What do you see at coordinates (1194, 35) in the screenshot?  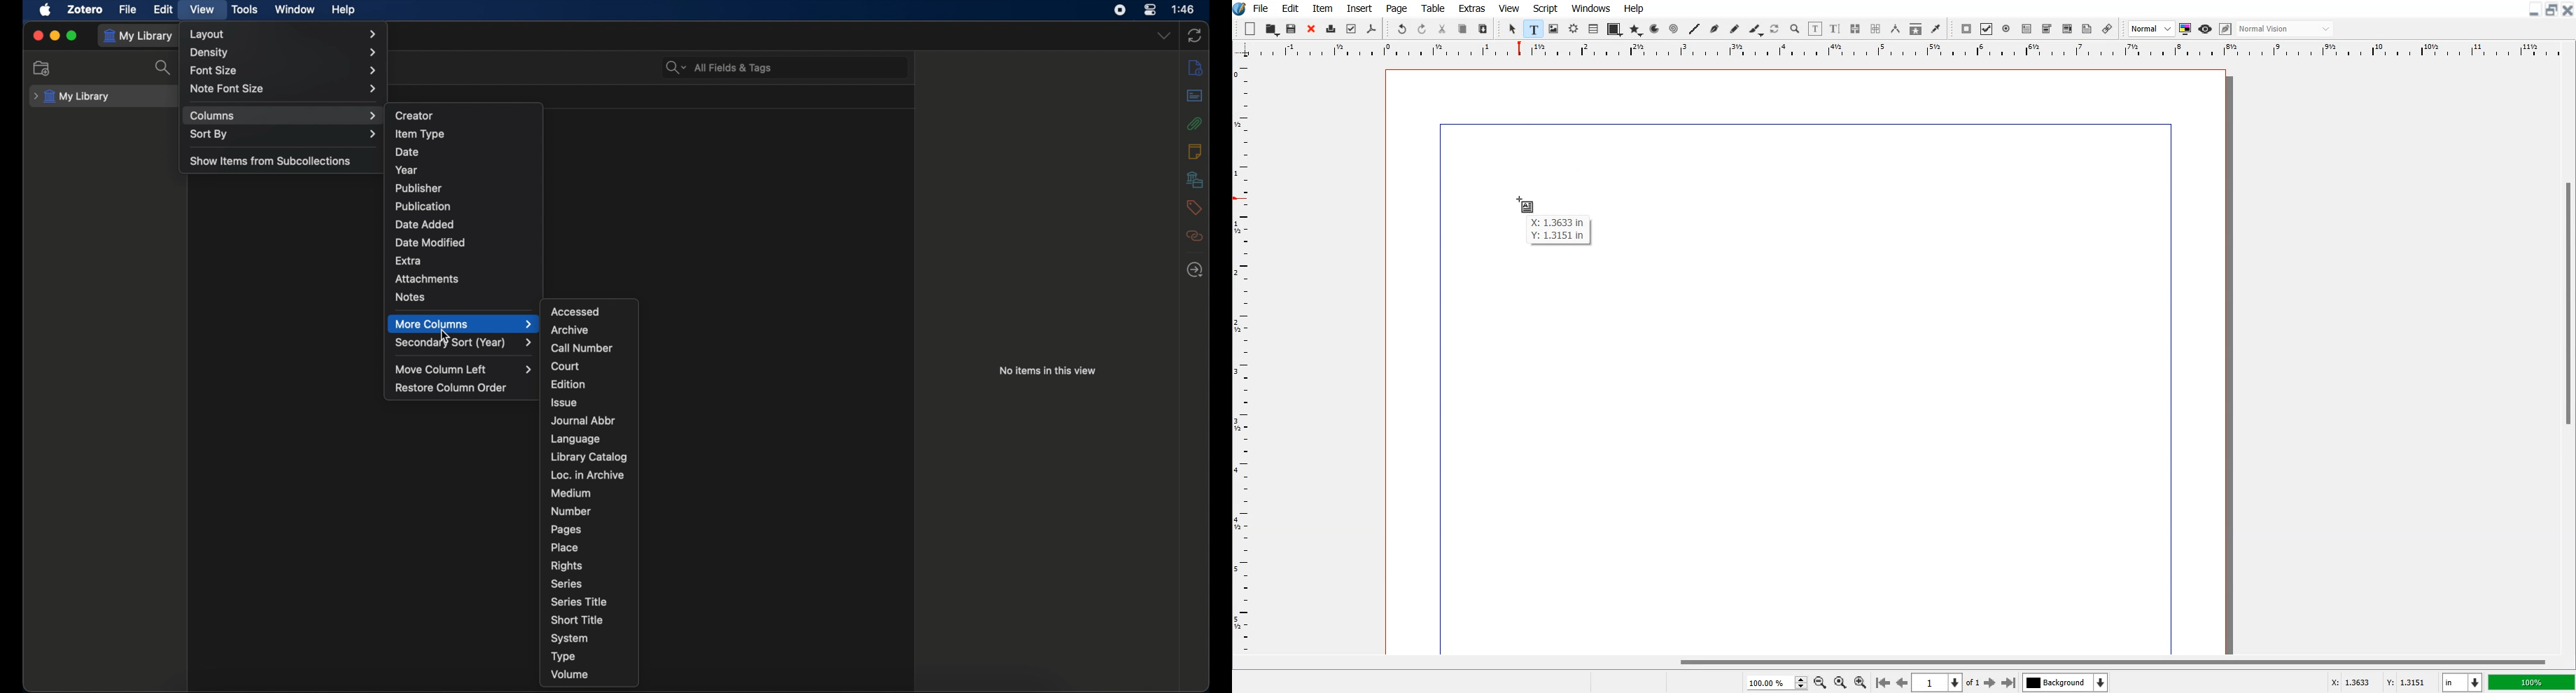 I see `sync` at bounding box center [1194, 35].